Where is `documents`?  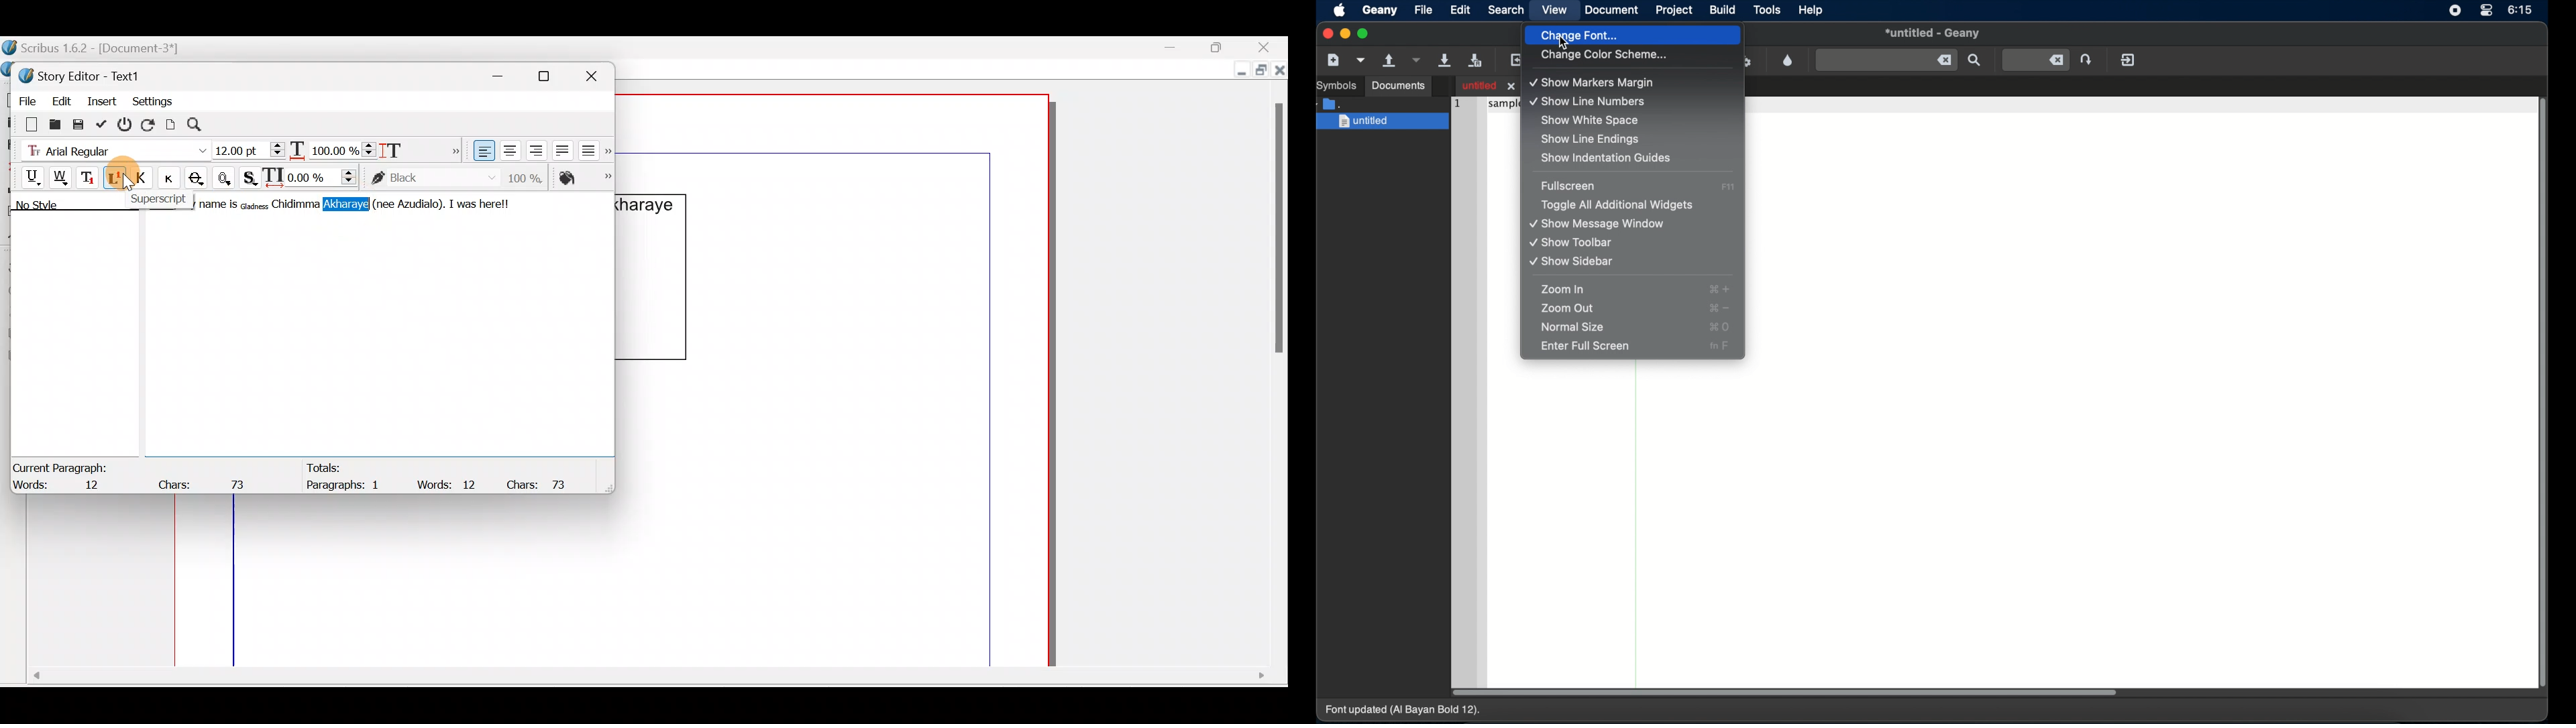
documents is located at coordinates (1331, 103).